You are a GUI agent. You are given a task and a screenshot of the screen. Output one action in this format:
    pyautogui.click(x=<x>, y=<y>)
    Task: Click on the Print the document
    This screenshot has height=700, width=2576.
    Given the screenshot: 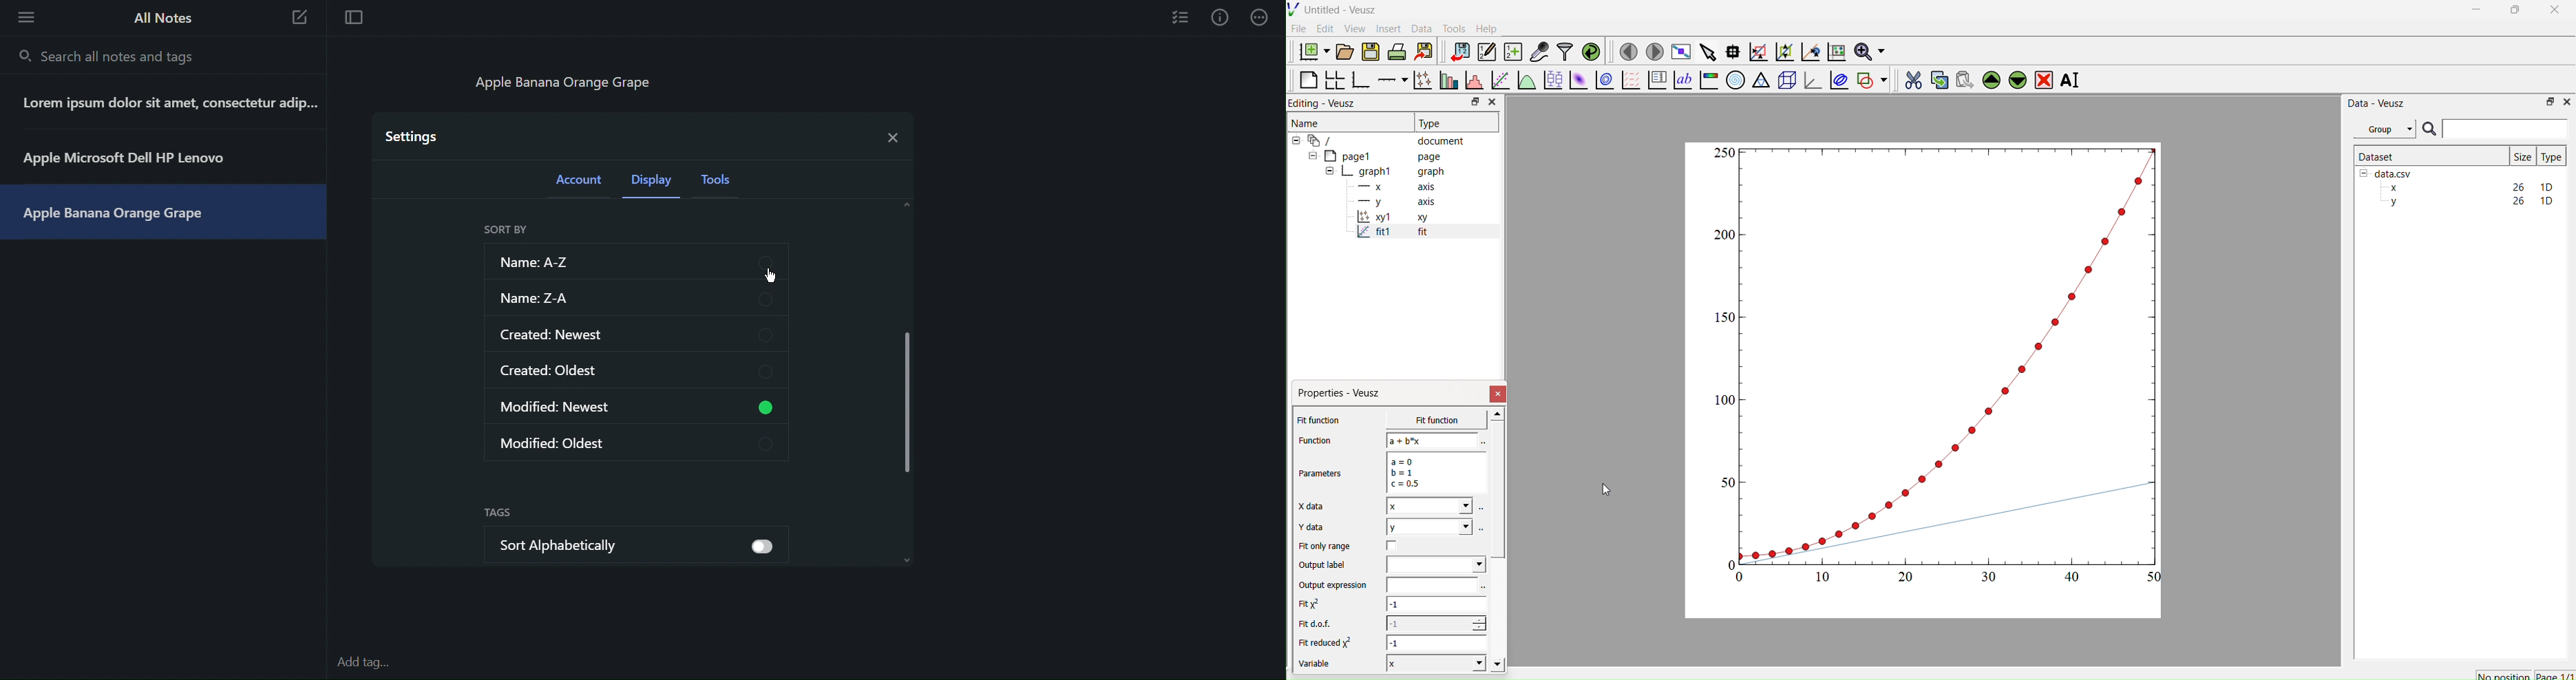 What is the action you would take?
    pyautogui.click(x=1397, y=50)
    